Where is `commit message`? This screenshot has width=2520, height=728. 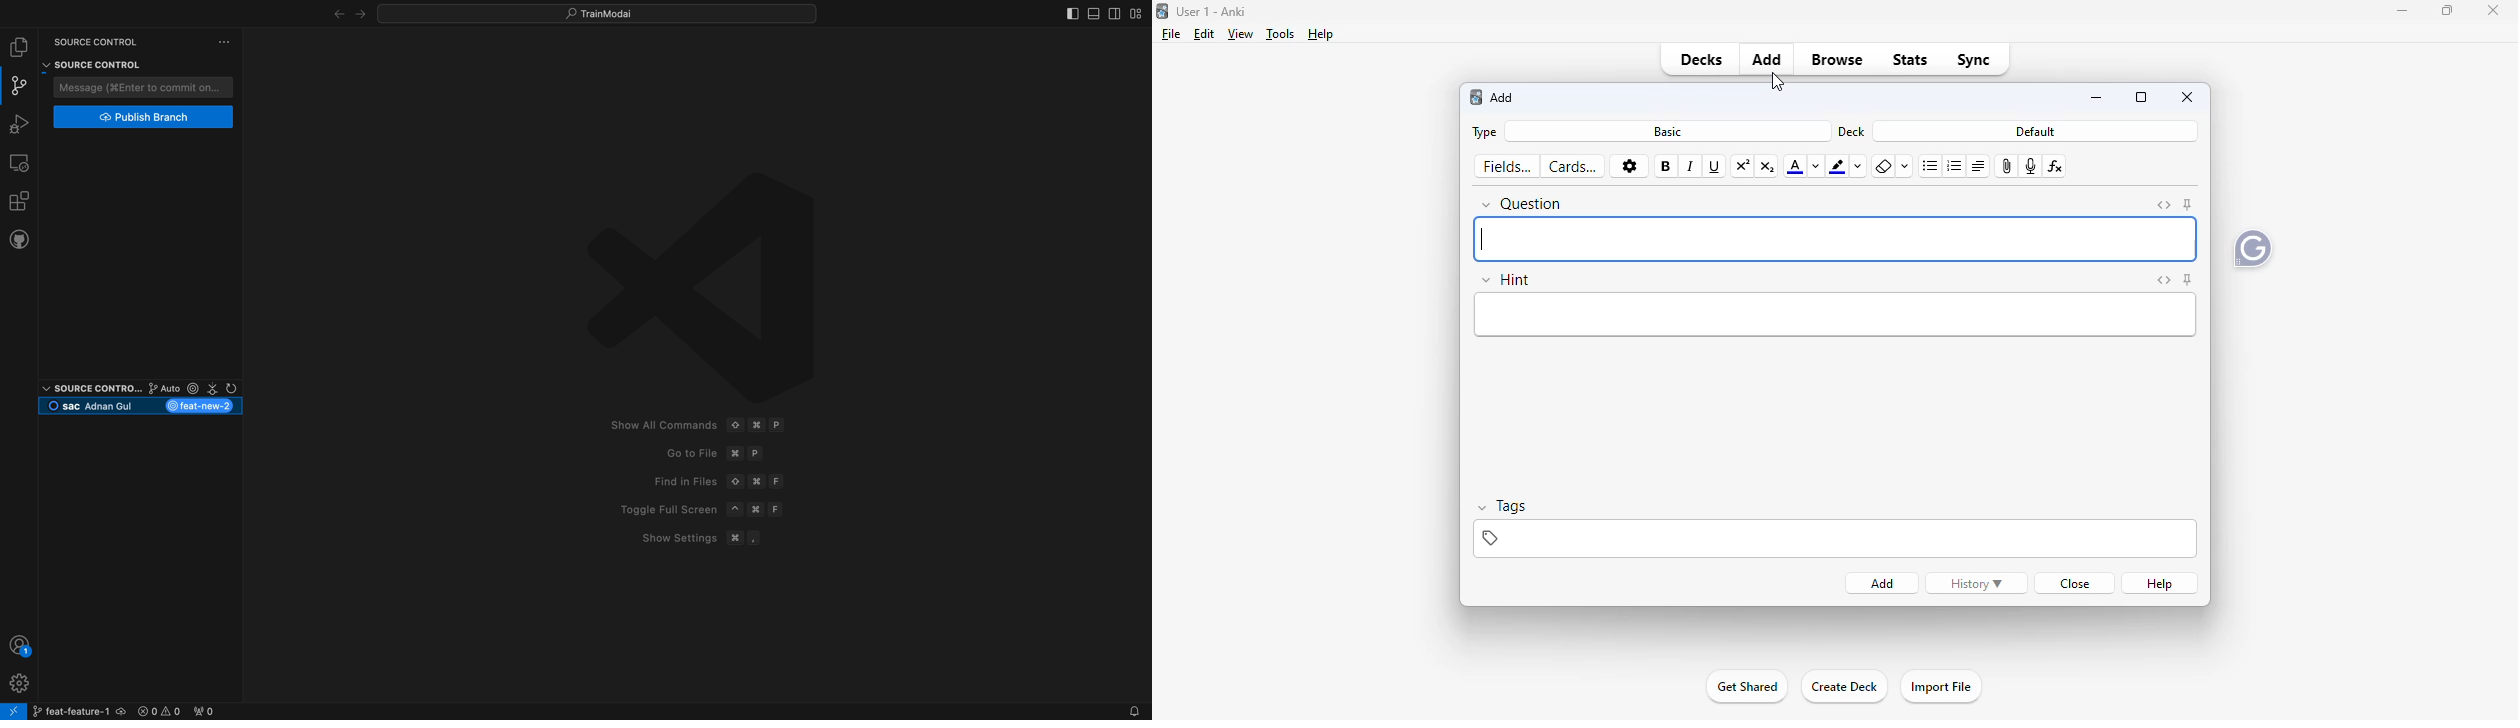
commit message is located at coordinates (145, 87).